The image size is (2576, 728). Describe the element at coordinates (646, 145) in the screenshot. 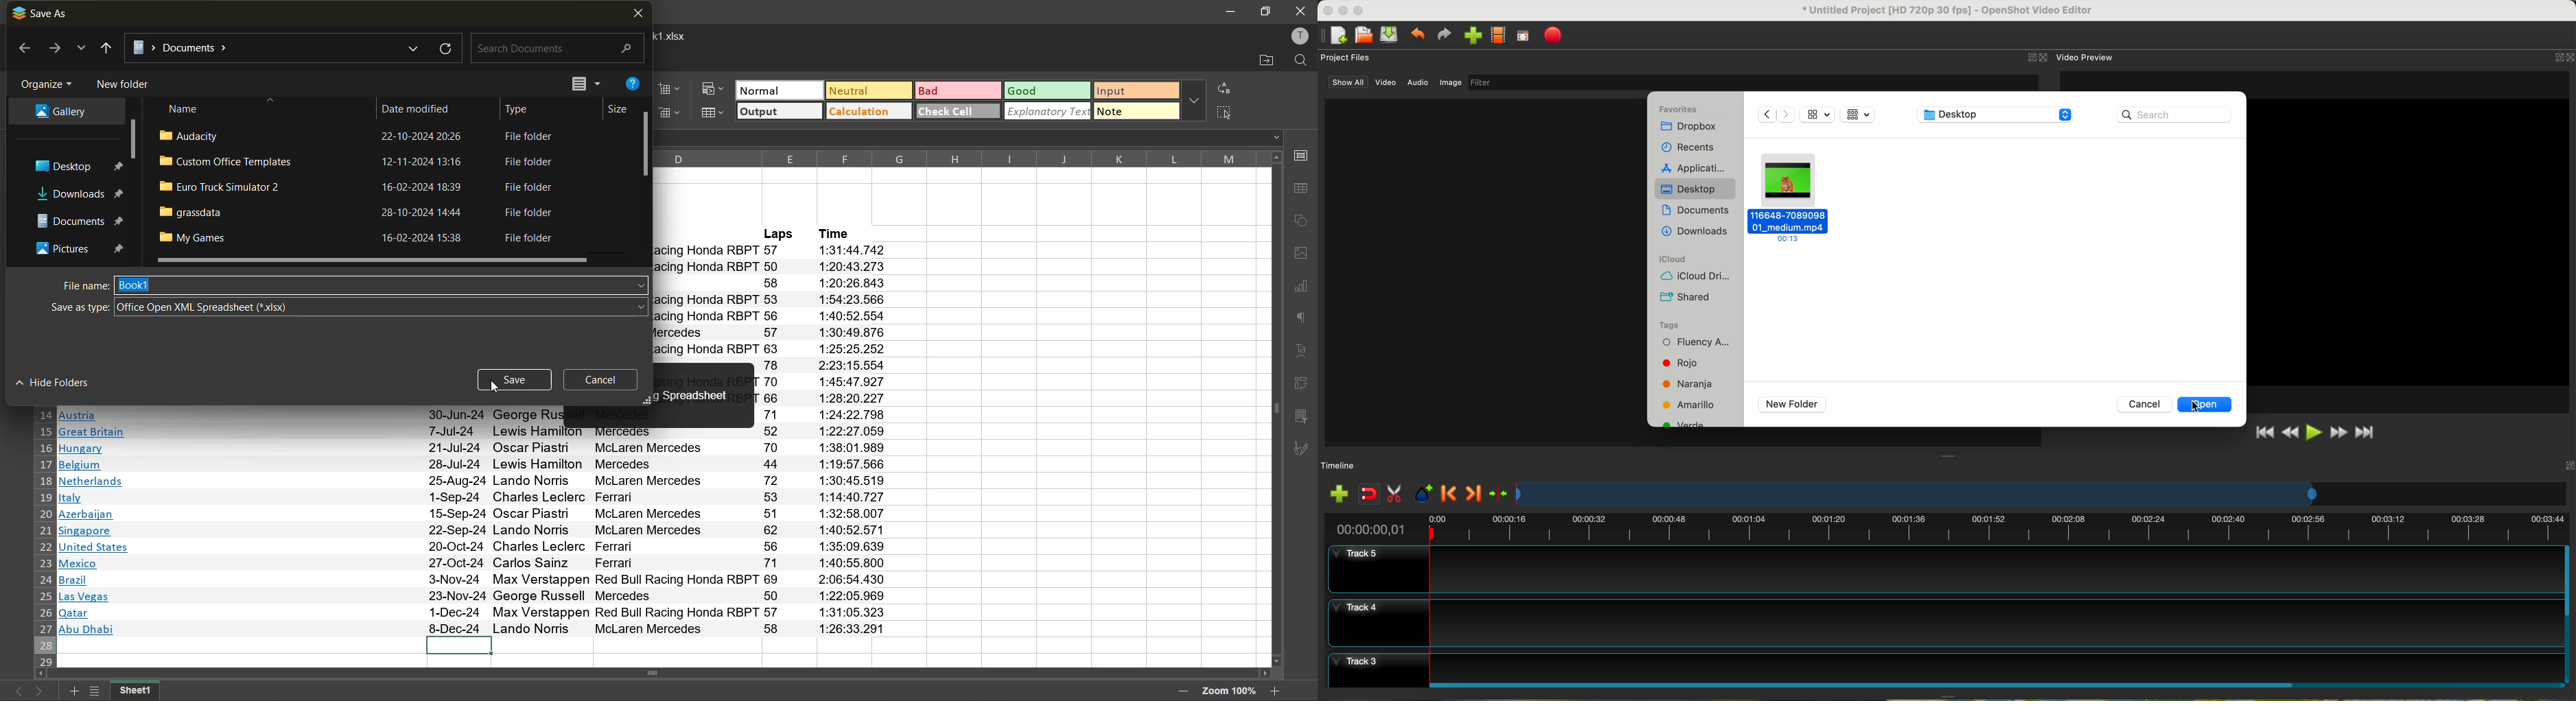

I see `vertical scroll bar` at that location.